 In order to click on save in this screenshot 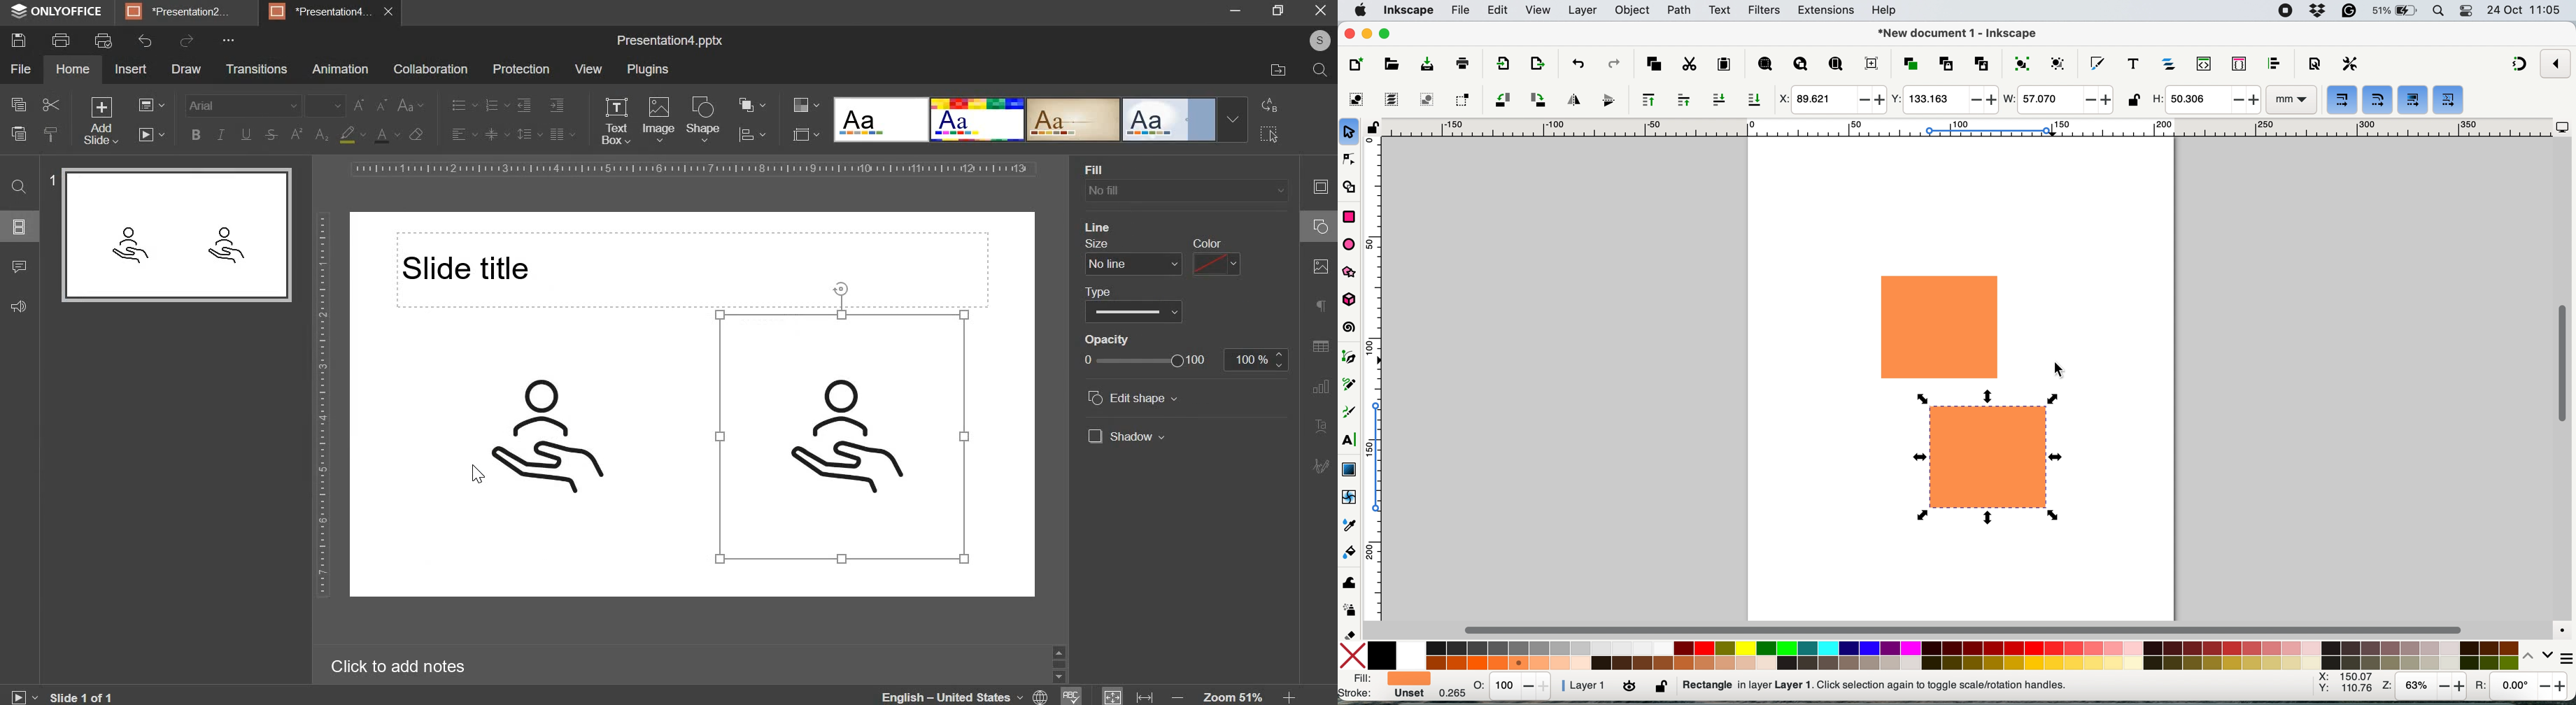, I will do `click(20, 41)`.